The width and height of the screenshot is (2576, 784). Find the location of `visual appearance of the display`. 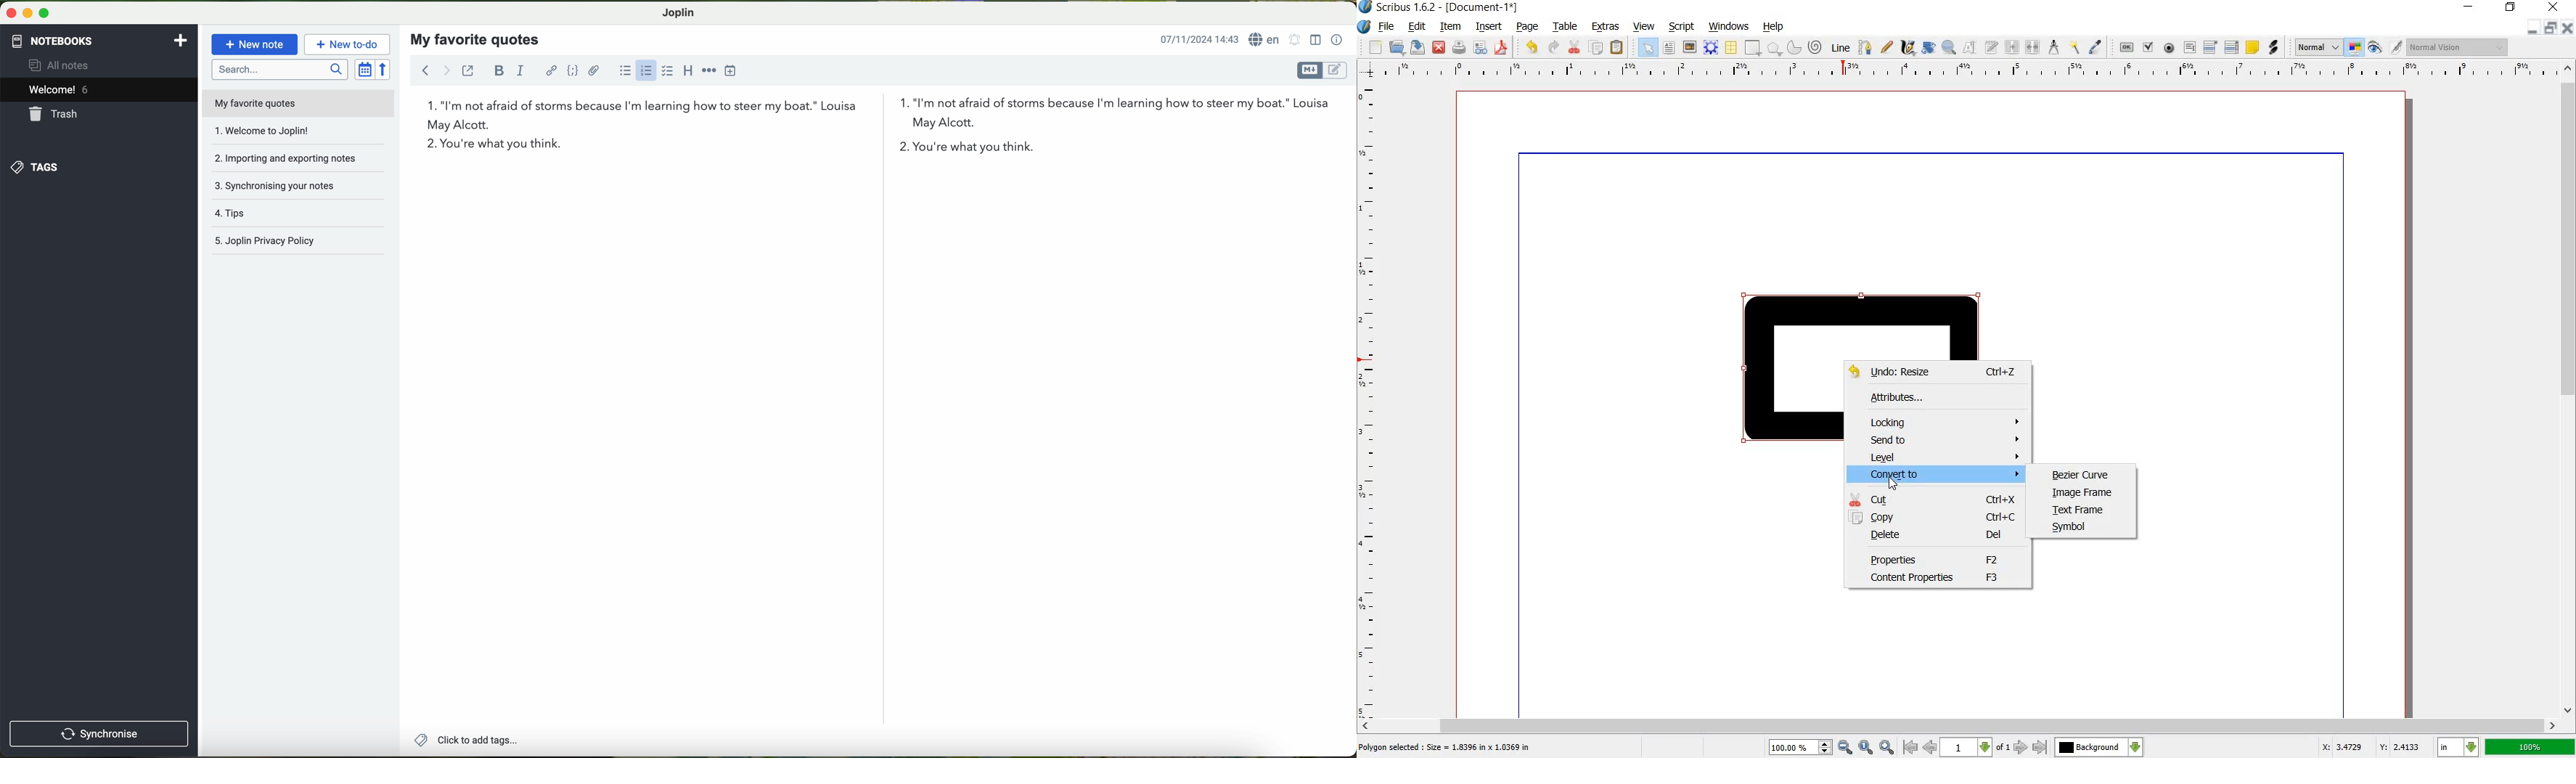

visual appearance of the display is located at coordinates (2456, 48).